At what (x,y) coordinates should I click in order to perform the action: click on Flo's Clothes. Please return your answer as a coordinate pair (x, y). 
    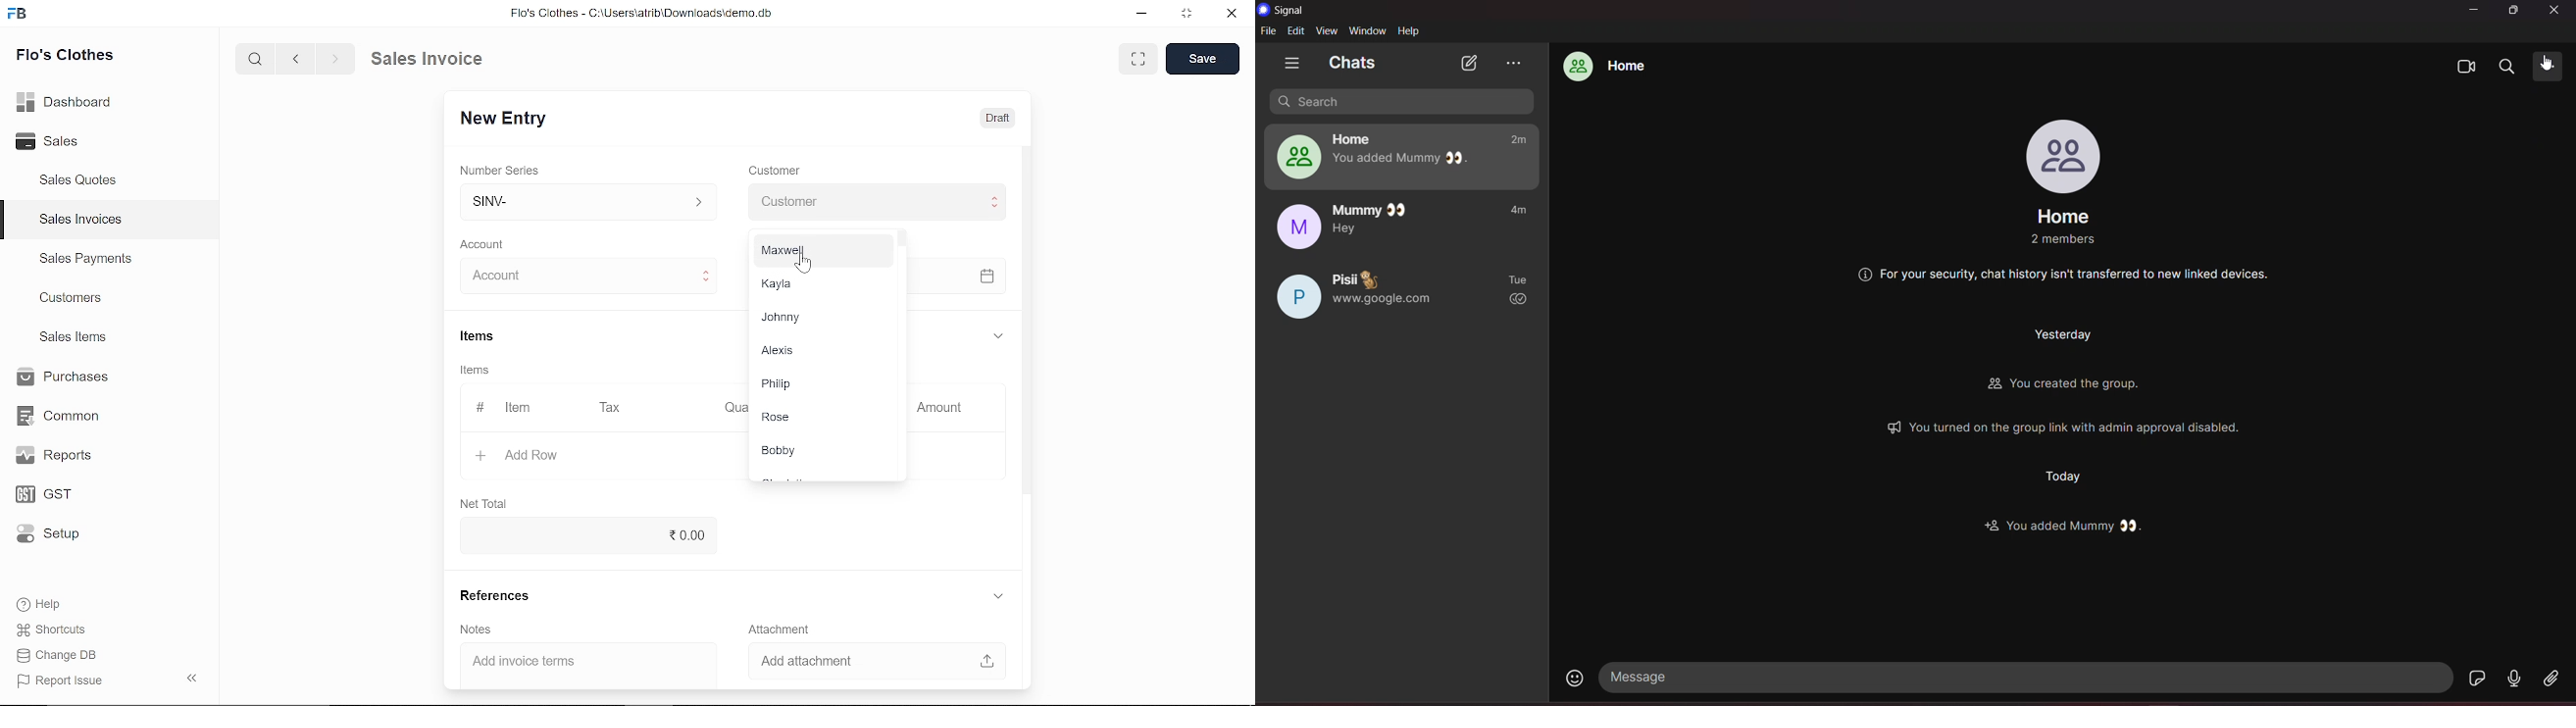
    Looking at the image, I should click on (65, 57).